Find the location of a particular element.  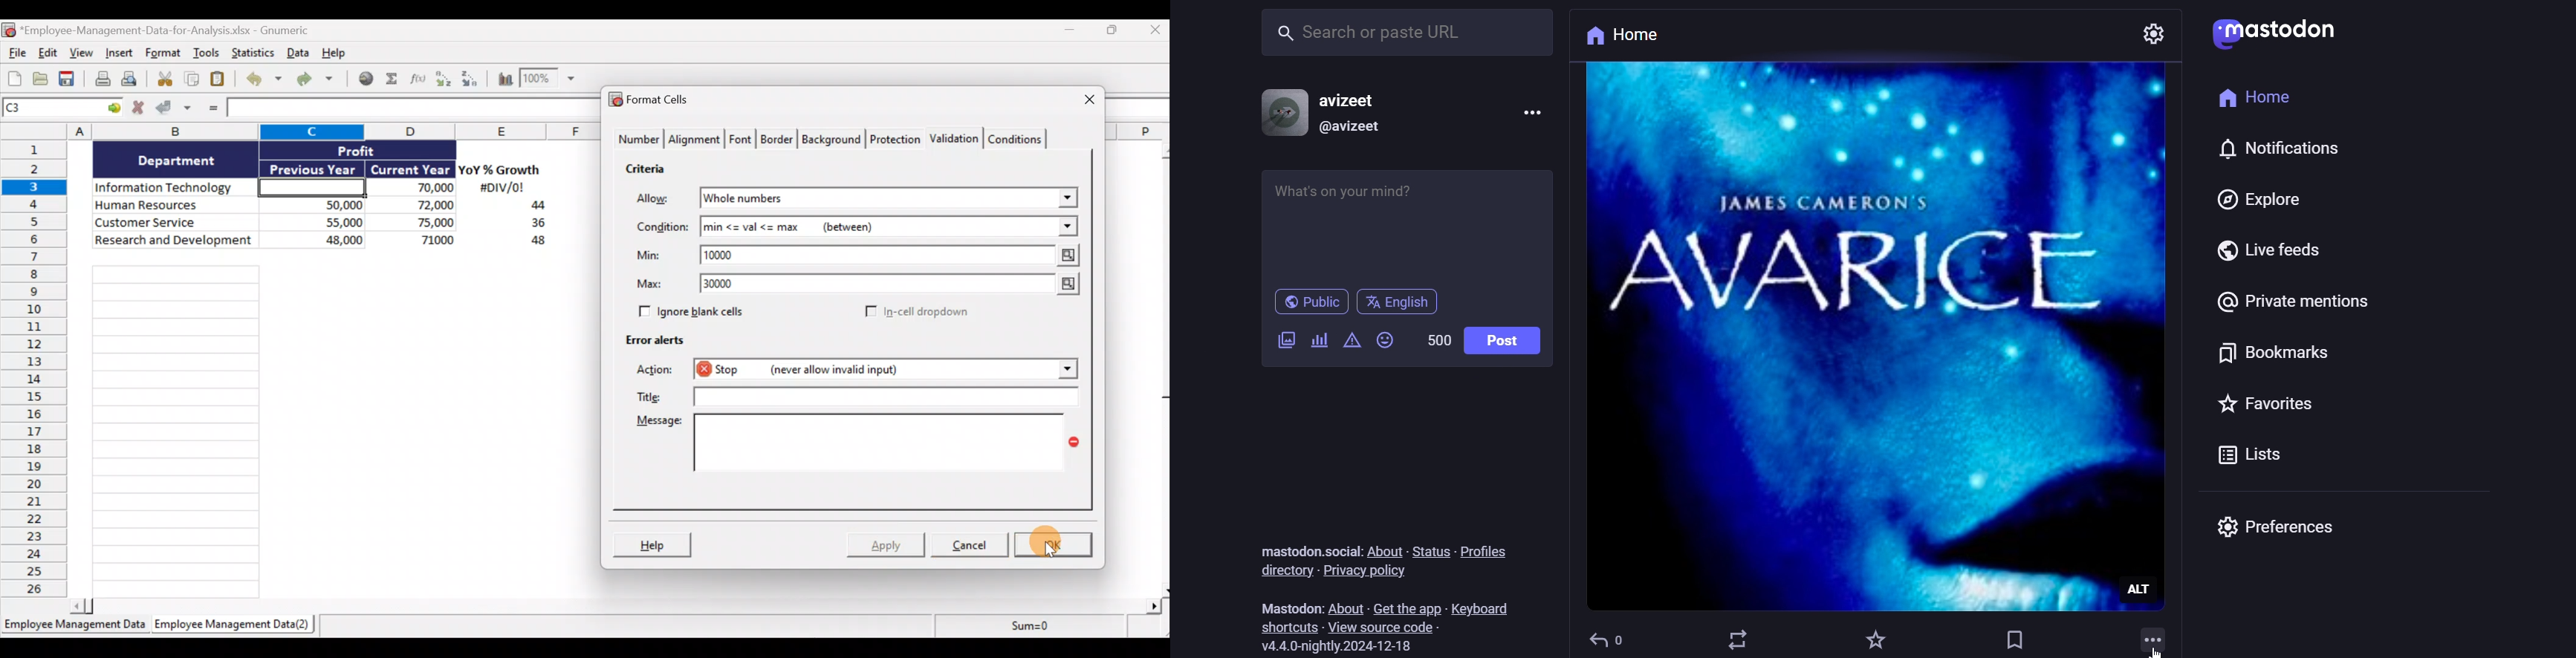

post is located at coordinates (1509, 342).